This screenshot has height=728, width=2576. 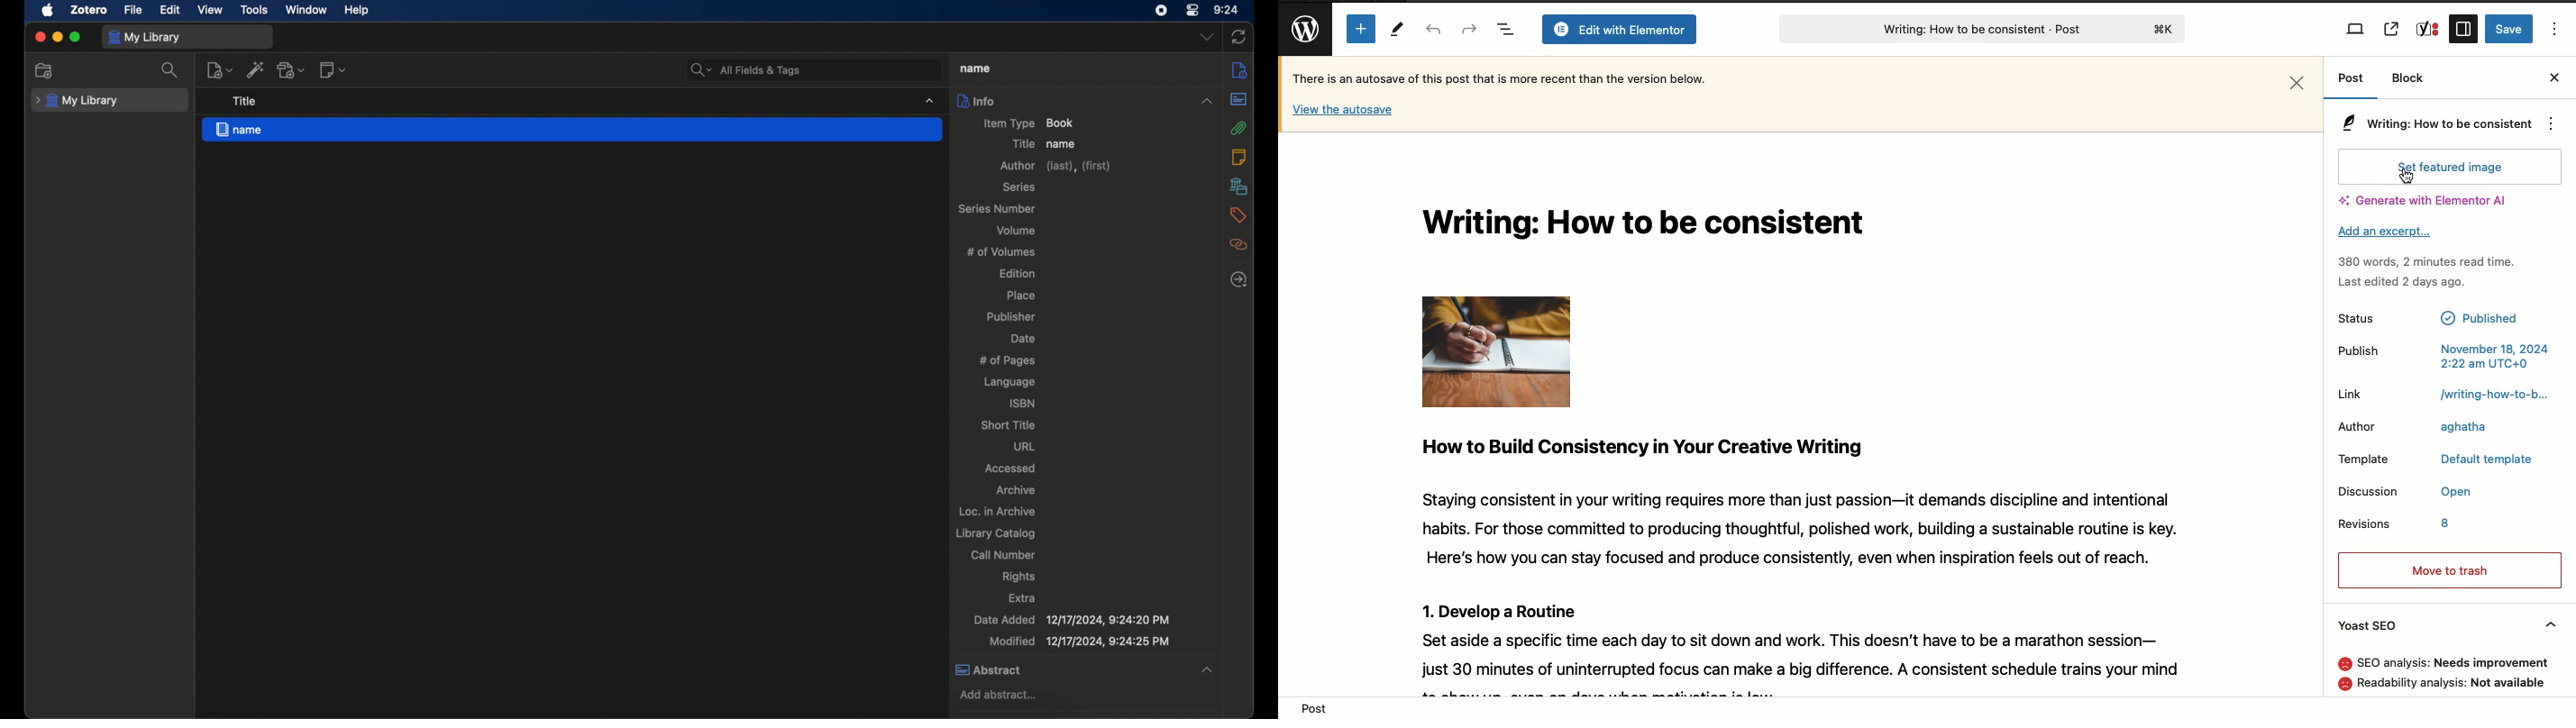 I want to click on archive, so click(x=1016, y=489).